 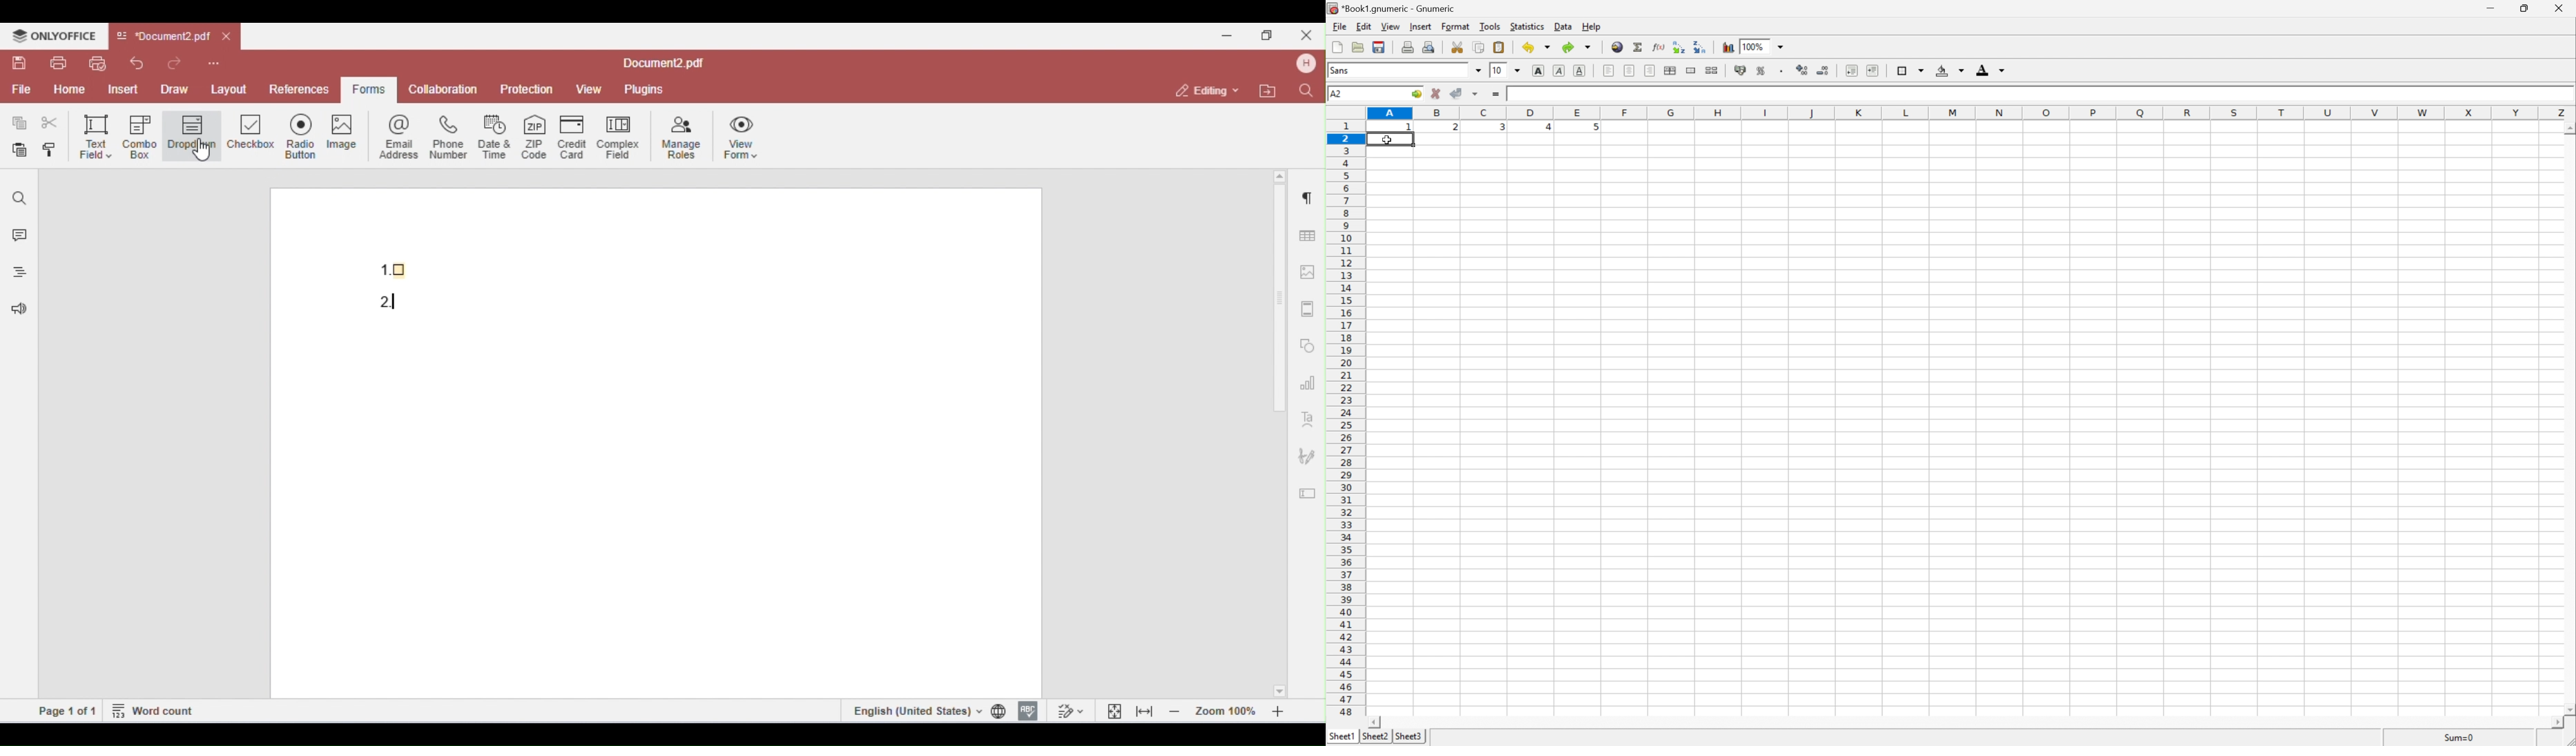 What do you see at coordinates (1499, 46) in the screenshot?
I see `paste` at bounding box center [1499, 46].